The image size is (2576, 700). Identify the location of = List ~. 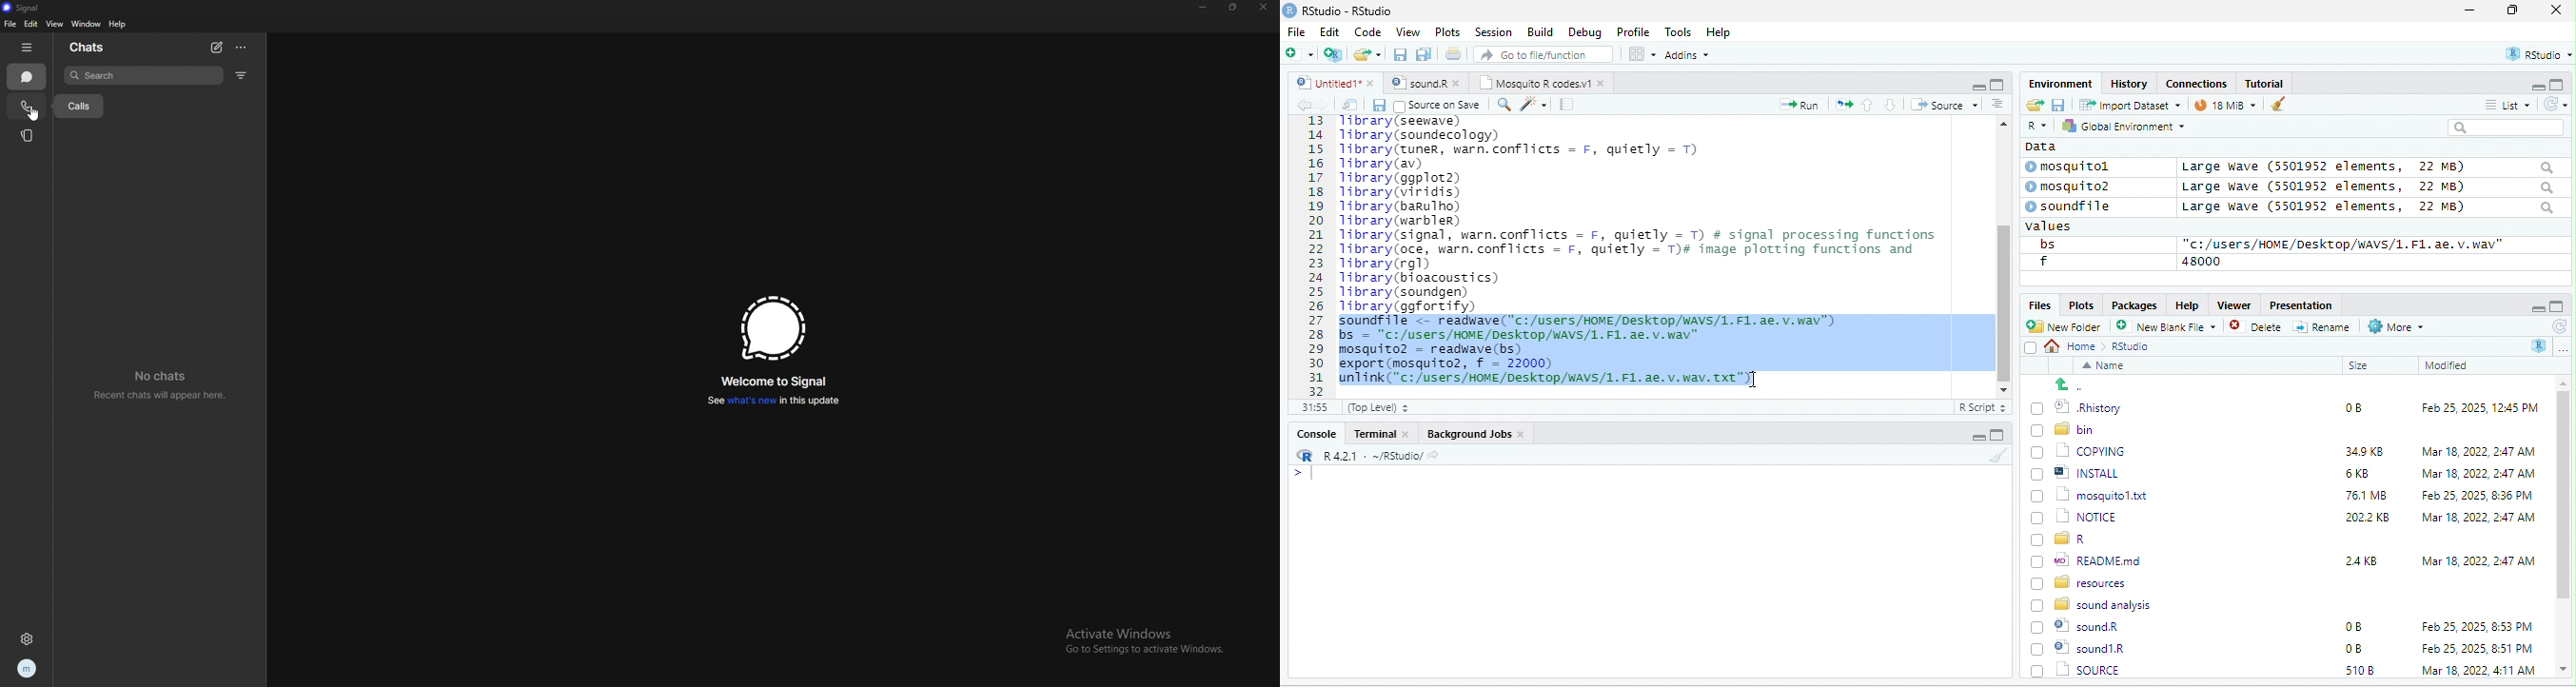
(2504, 105).